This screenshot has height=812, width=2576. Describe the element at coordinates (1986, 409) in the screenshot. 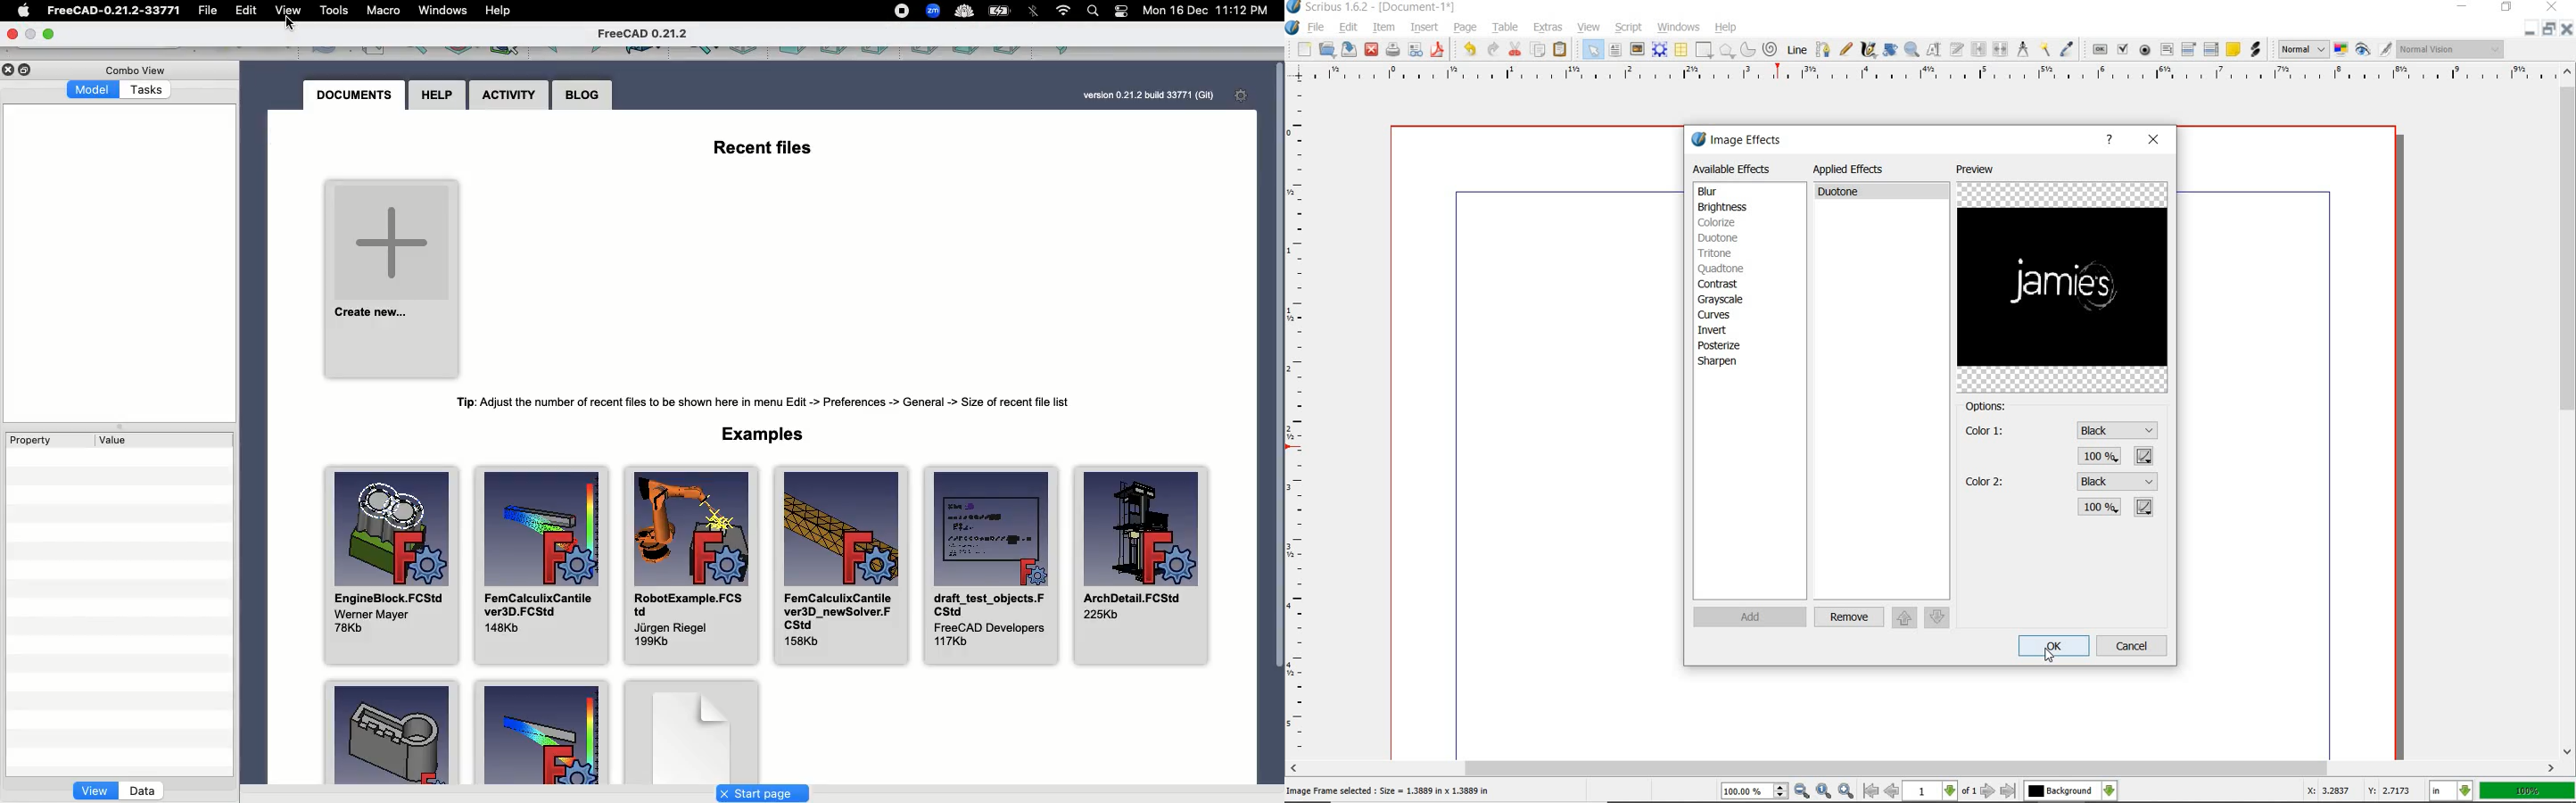

I see `options` at that location.